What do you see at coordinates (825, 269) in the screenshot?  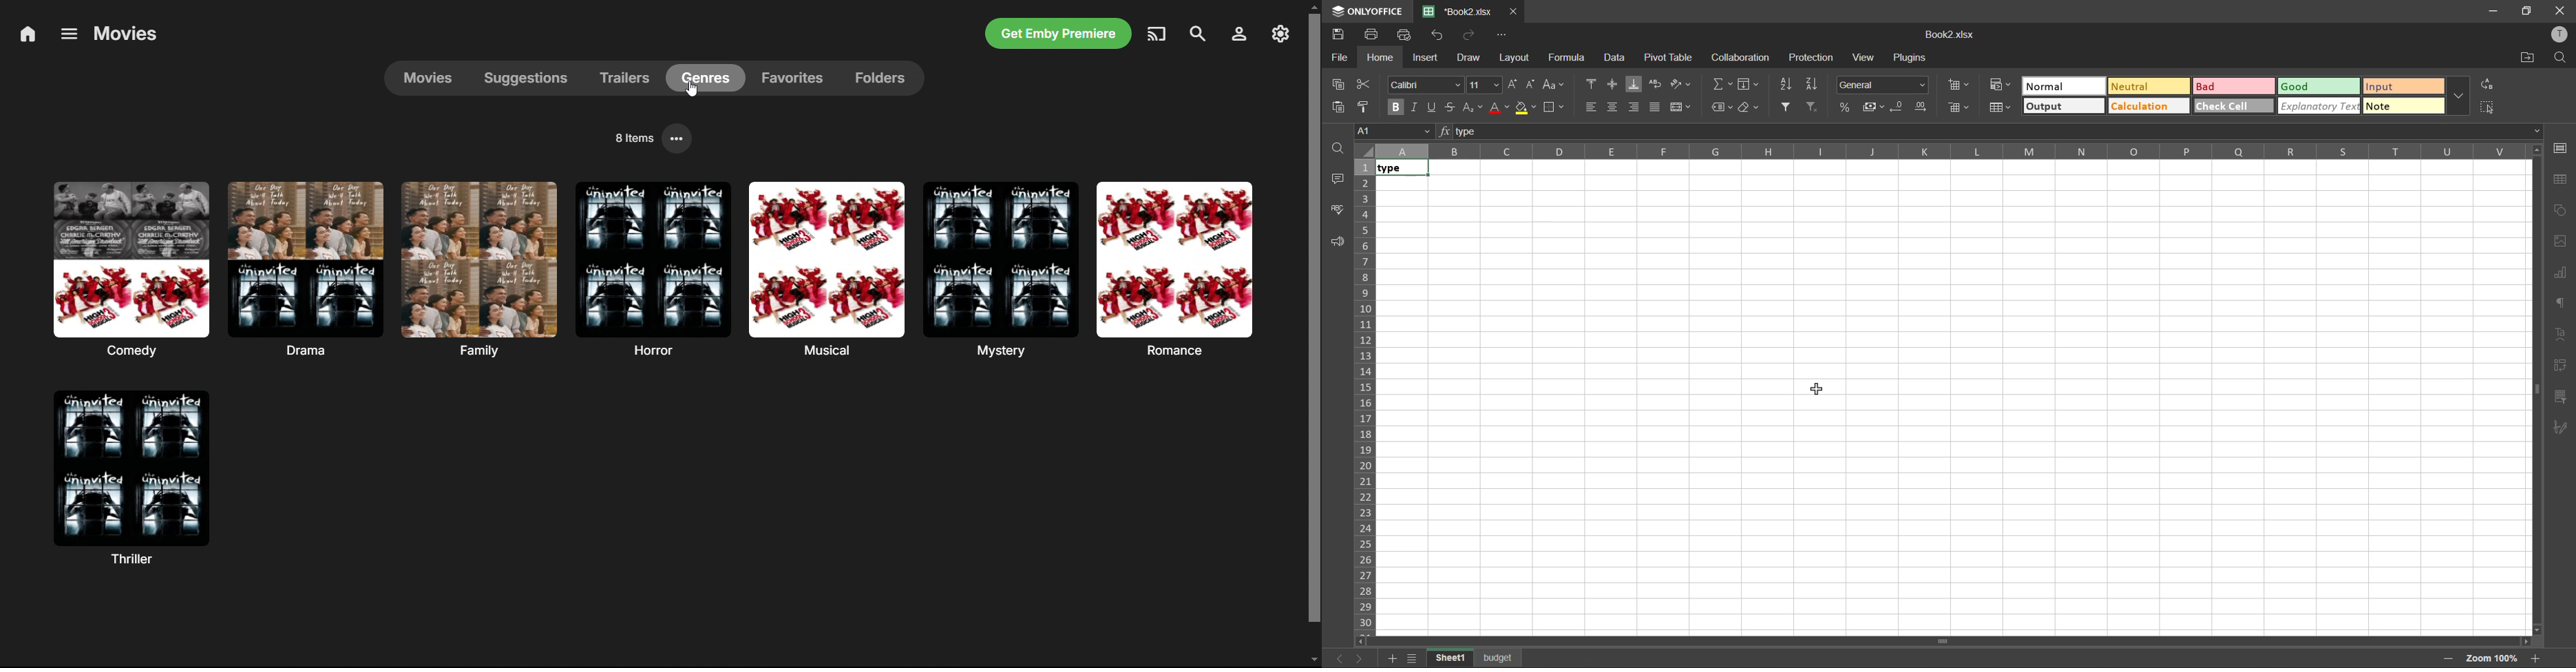 I see `musical` at bounding box center [825, 269].